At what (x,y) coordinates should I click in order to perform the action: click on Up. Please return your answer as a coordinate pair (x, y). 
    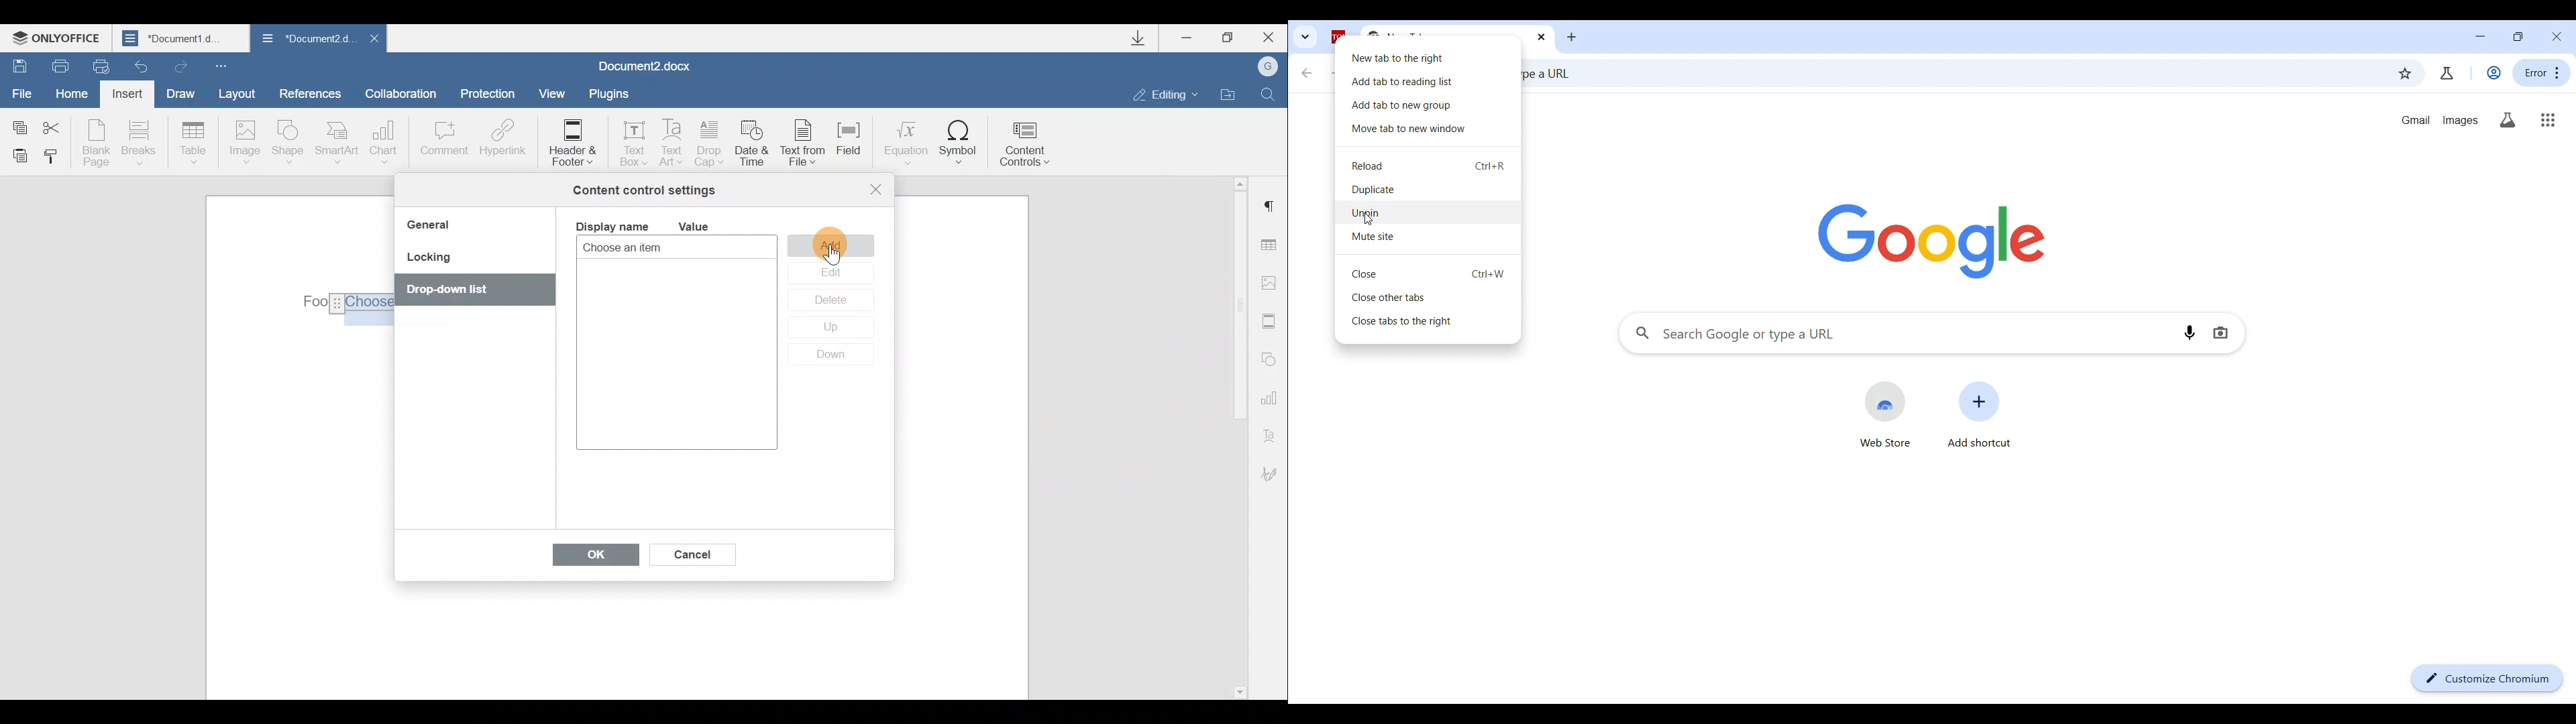
    Looking at the image, I should click on (829, 328).